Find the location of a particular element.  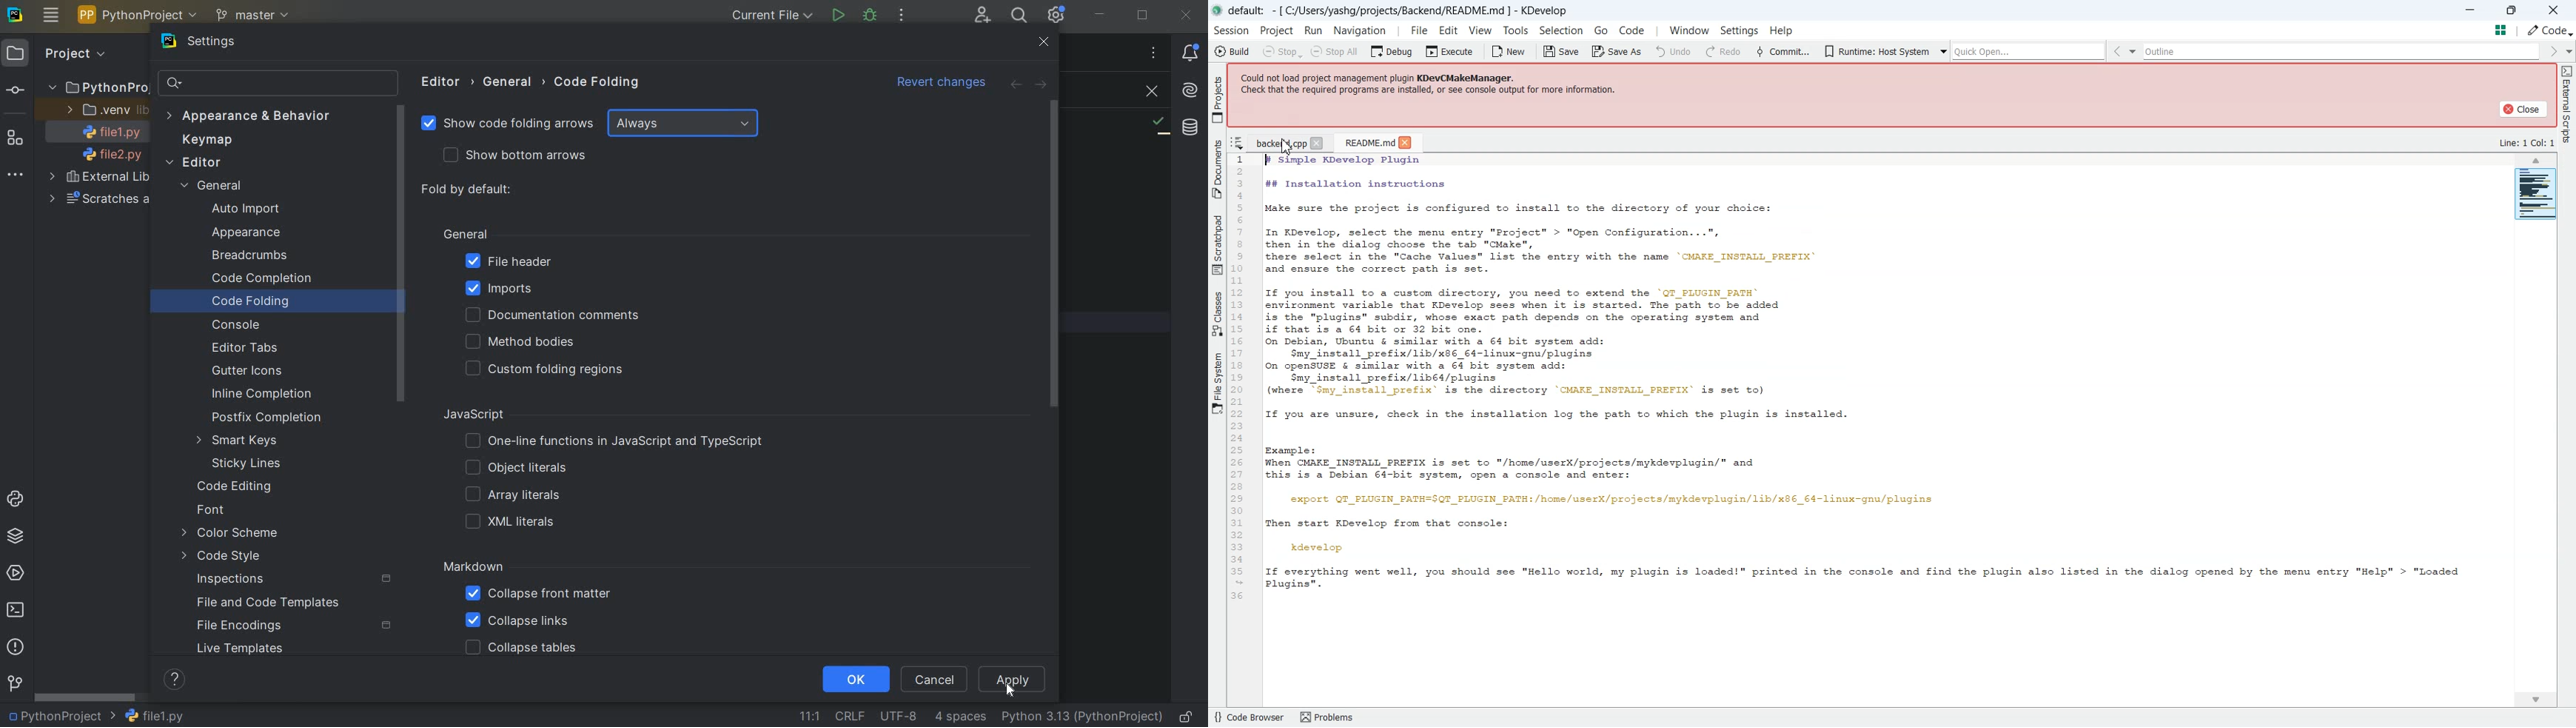

CLOSE is located at coordinates (1044, 42).